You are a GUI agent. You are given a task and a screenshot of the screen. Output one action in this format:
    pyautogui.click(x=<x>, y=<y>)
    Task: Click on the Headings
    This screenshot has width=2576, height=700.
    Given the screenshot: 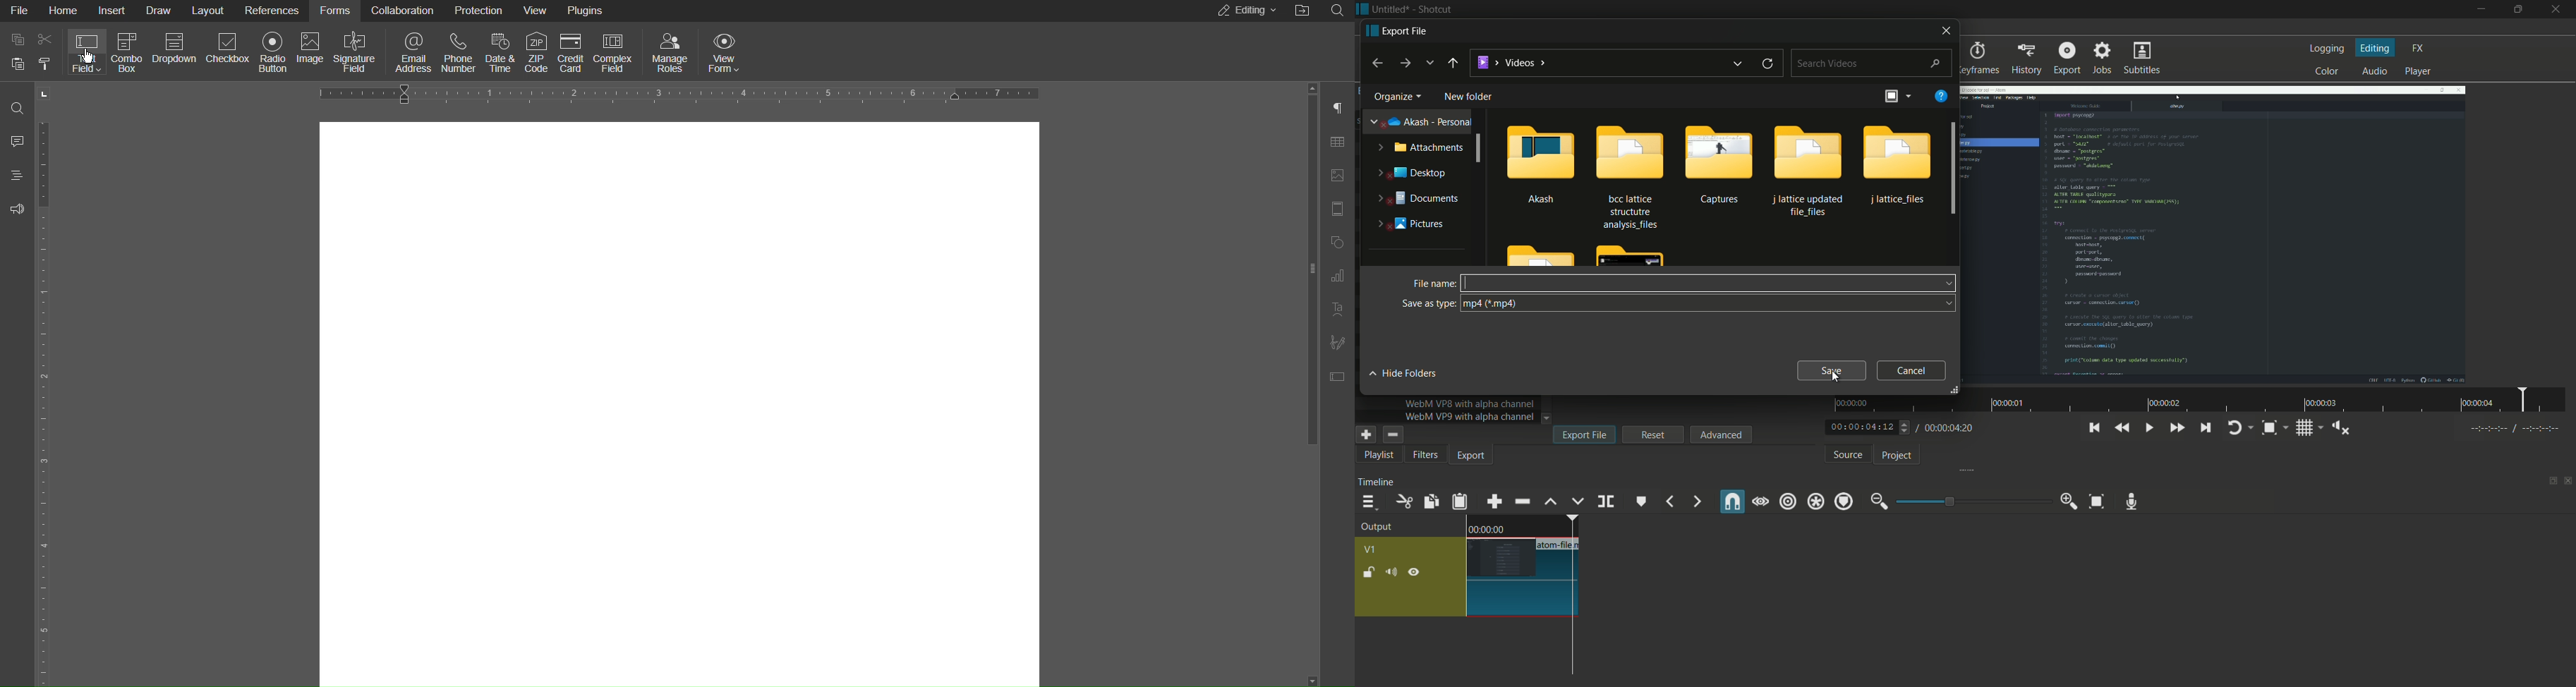 What is the action you would take?
    pyautogui.click(x=17, y=175)
    